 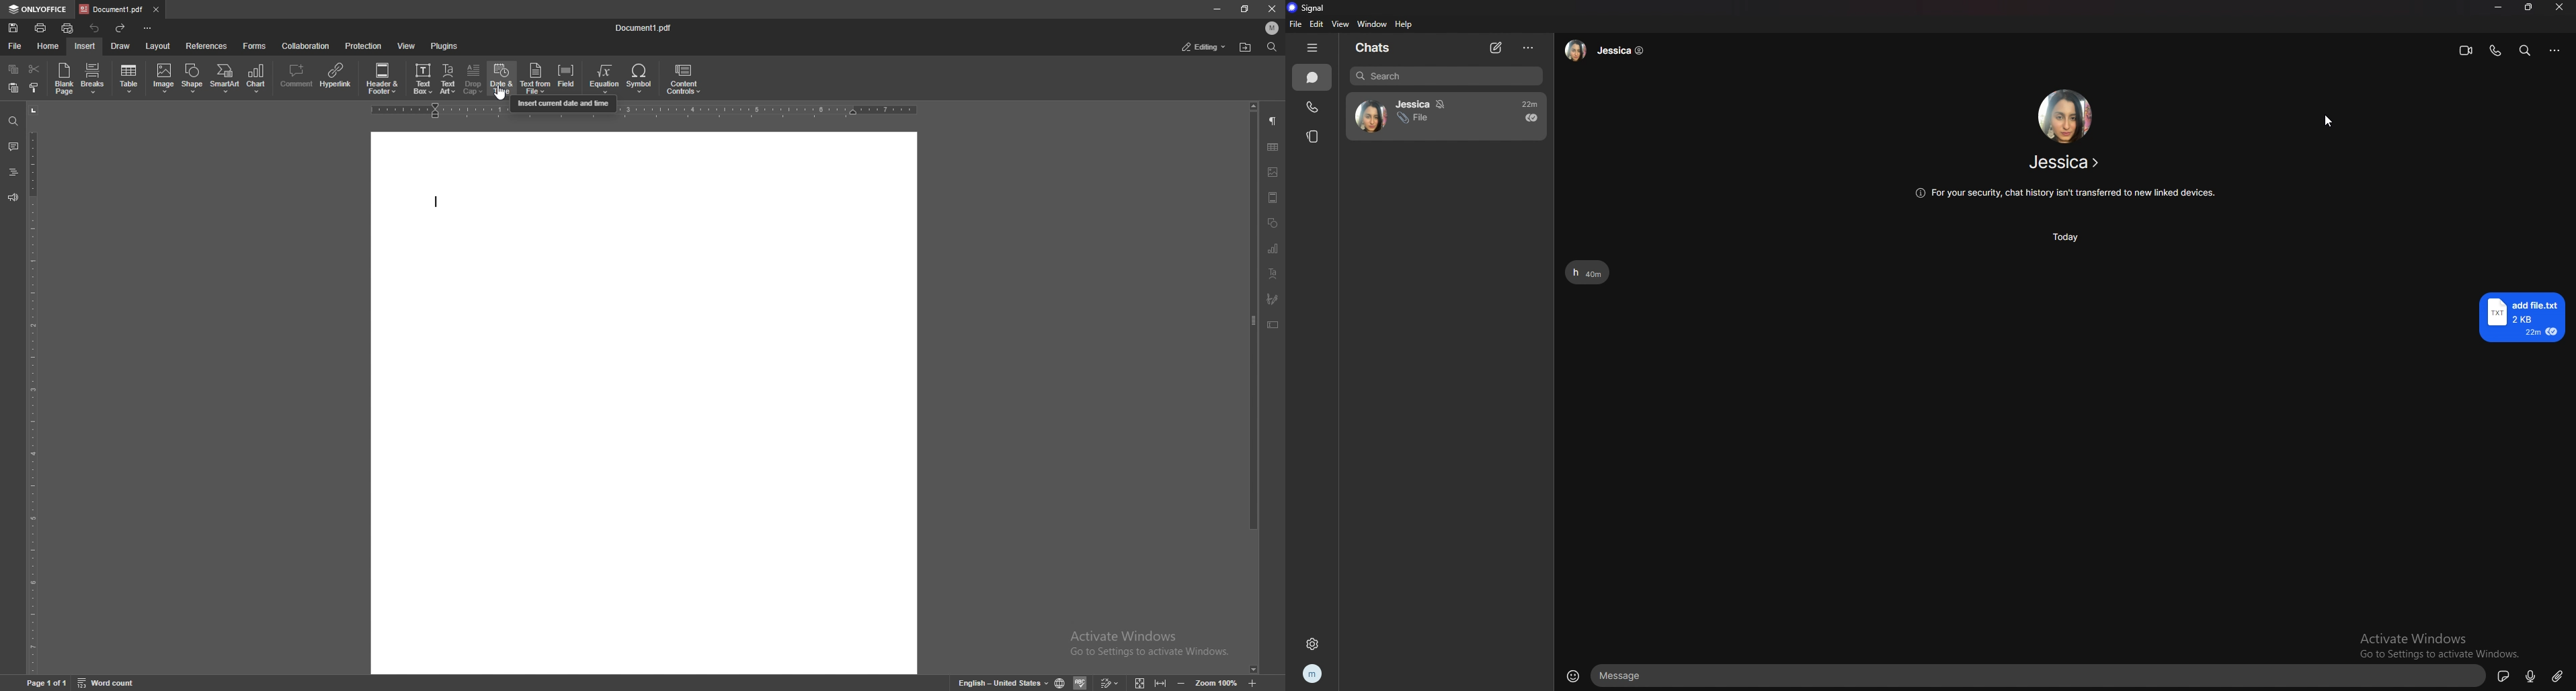 What do you see at coordinates (1612, 55) in the screenshot?
I see `Jessica ` at bounding box center [1612, 55].